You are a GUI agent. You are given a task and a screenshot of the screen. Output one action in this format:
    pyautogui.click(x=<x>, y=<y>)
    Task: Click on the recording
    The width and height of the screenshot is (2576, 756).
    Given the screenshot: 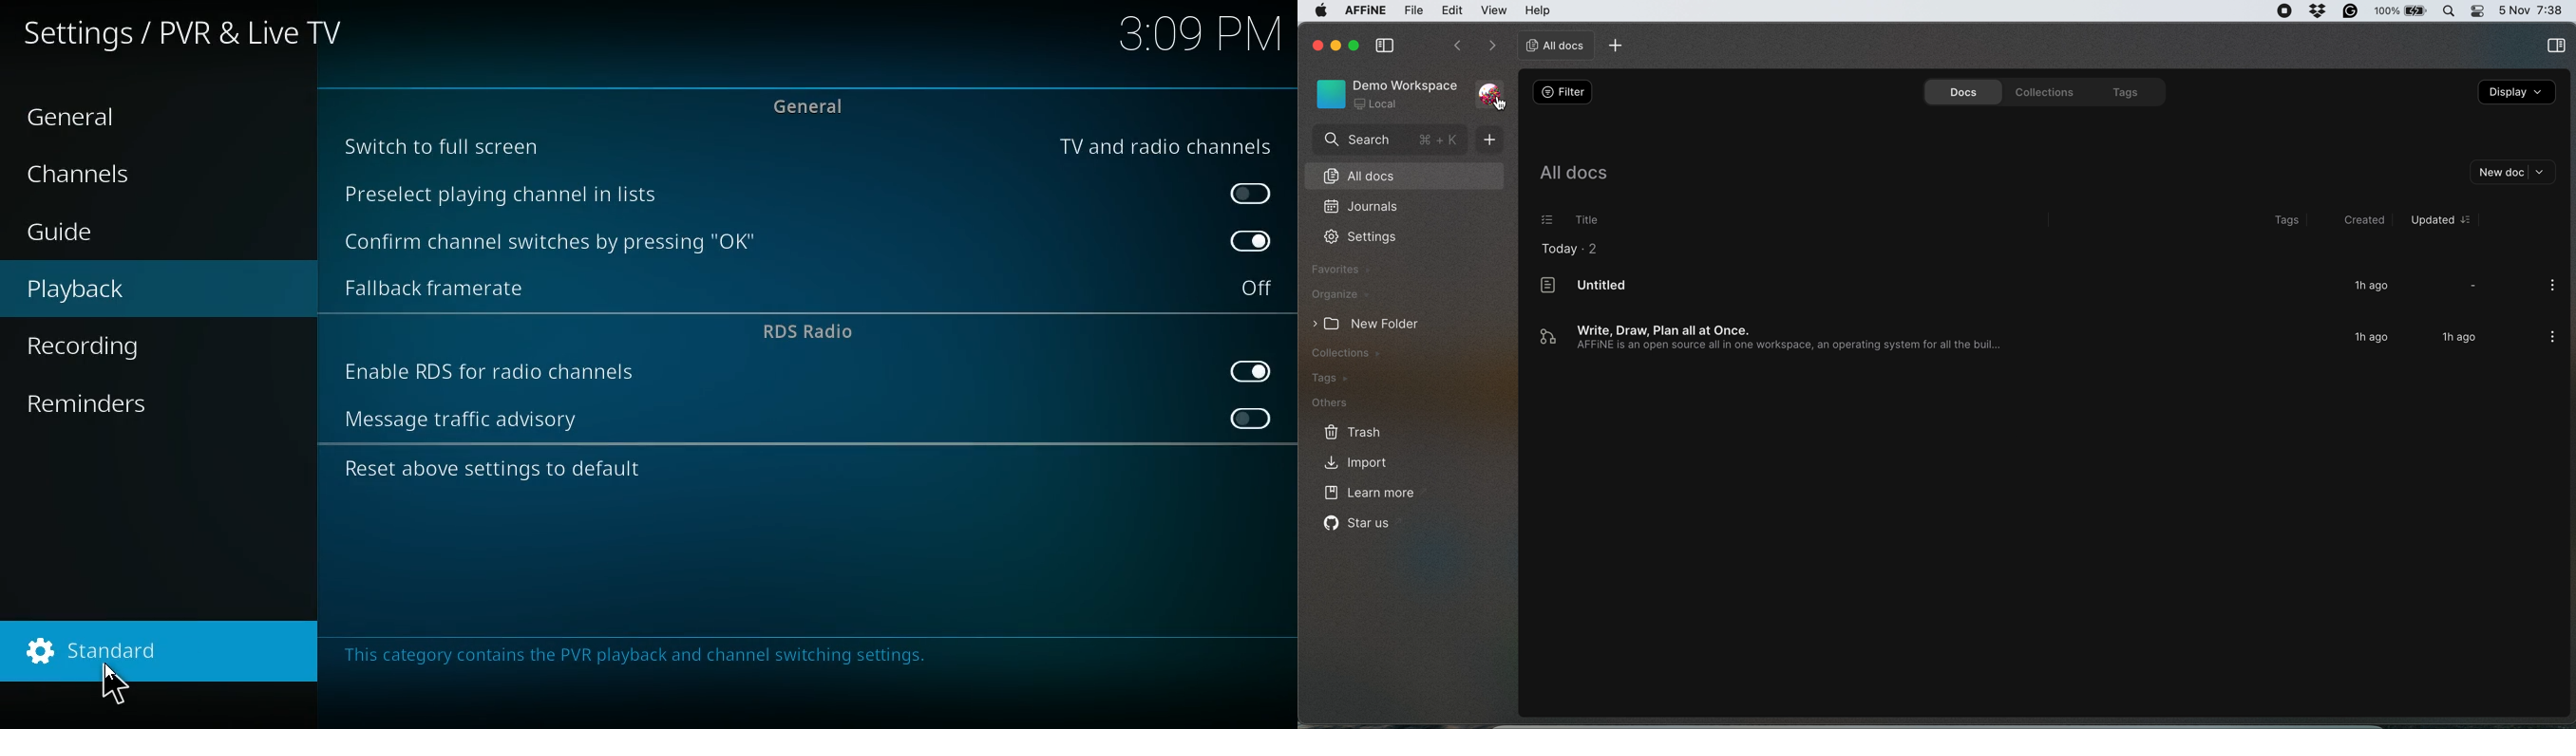 What is the action you would take?
    pyautogui.click(x=111, y=346)
    